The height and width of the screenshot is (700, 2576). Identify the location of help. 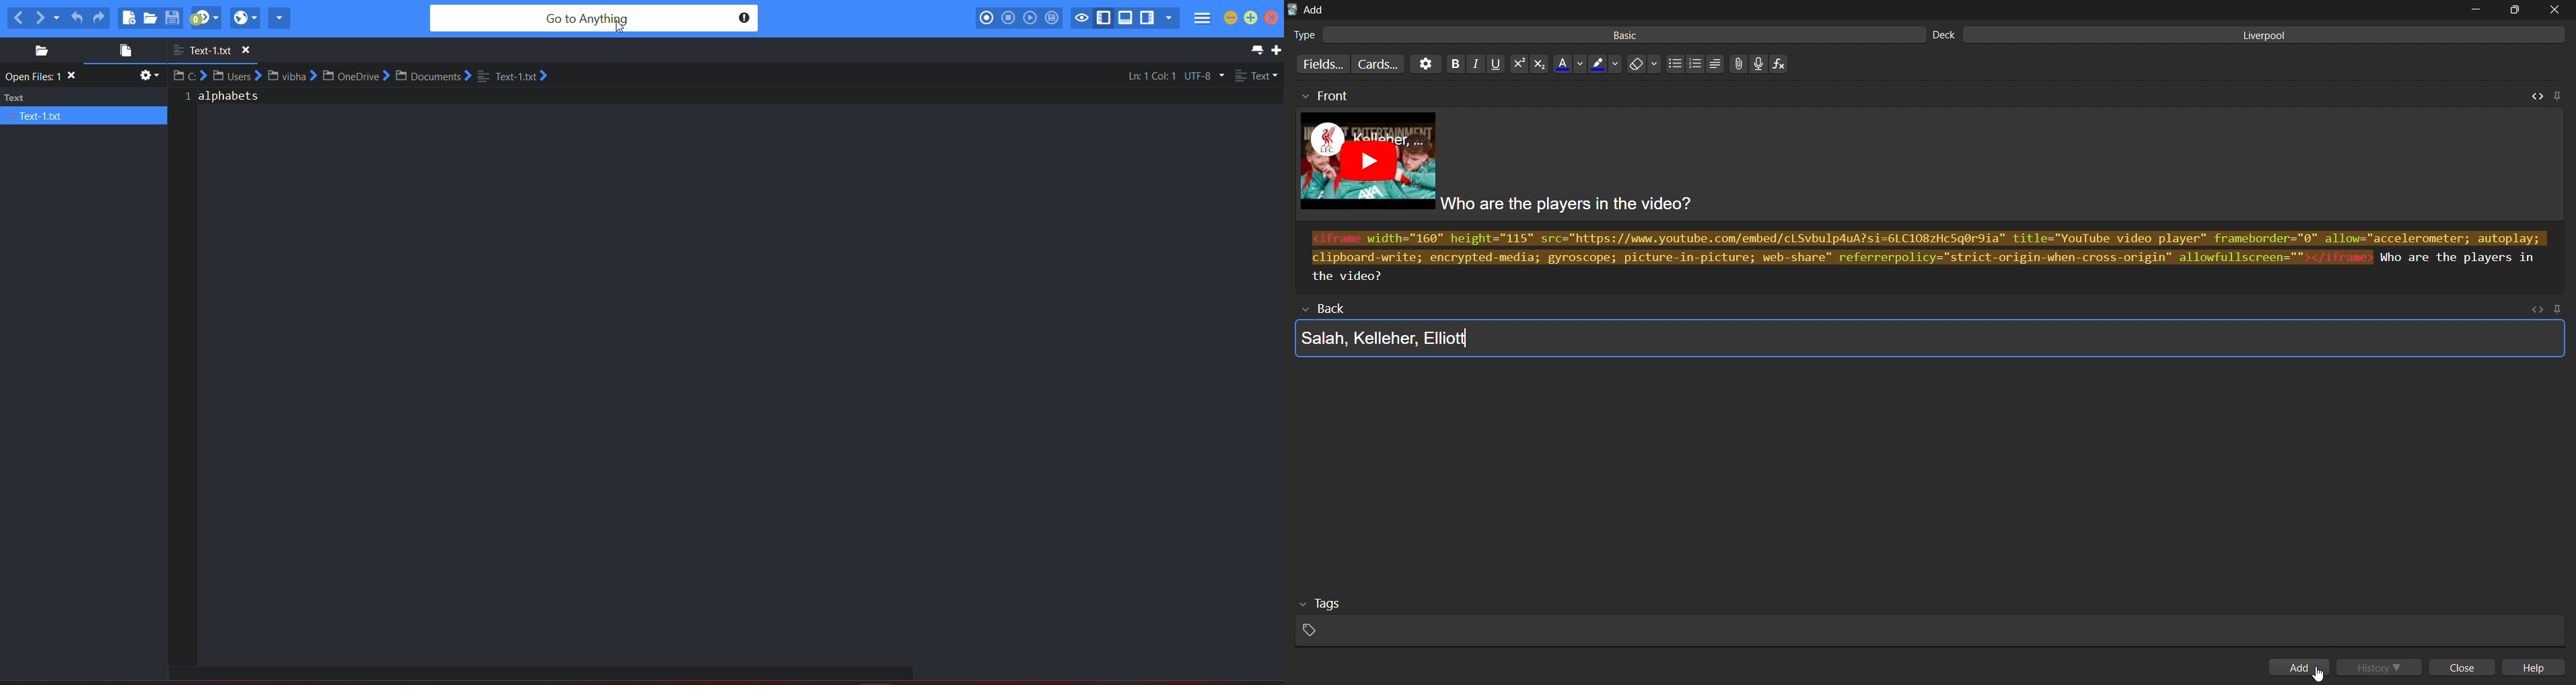
(2539, 668).